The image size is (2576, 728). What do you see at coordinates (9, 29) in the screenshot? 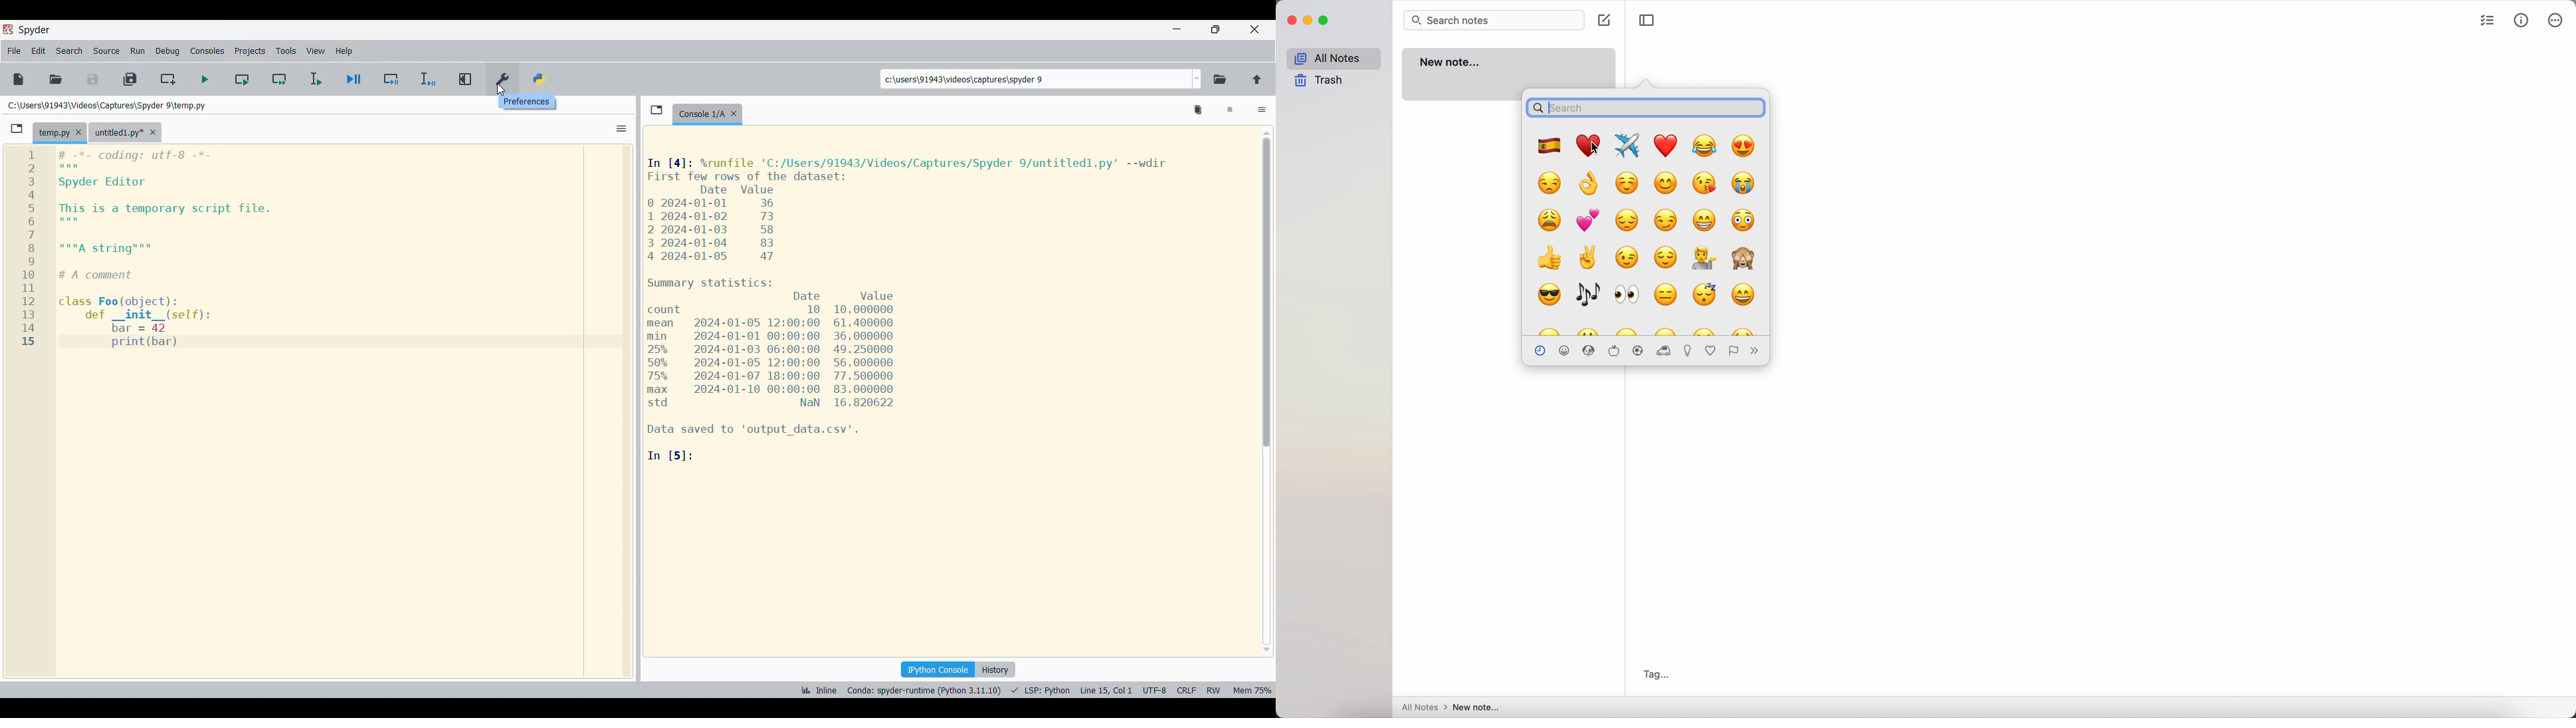
I see `Software logo` at bounding box center [9, 29].